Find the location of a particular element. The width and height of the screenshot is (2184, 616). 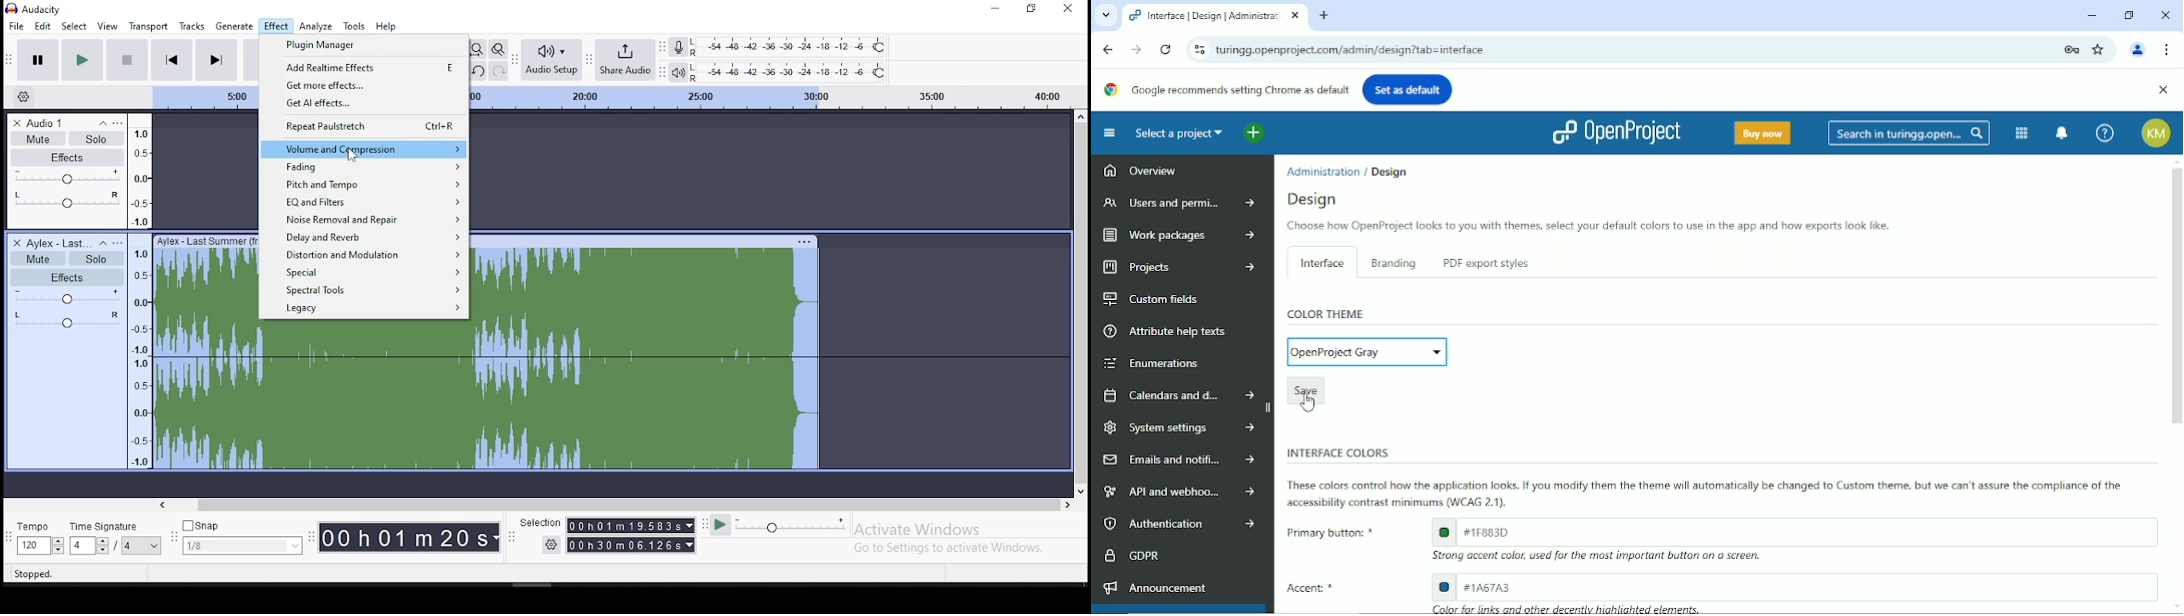

collapse is located at coordinates (101, 243).